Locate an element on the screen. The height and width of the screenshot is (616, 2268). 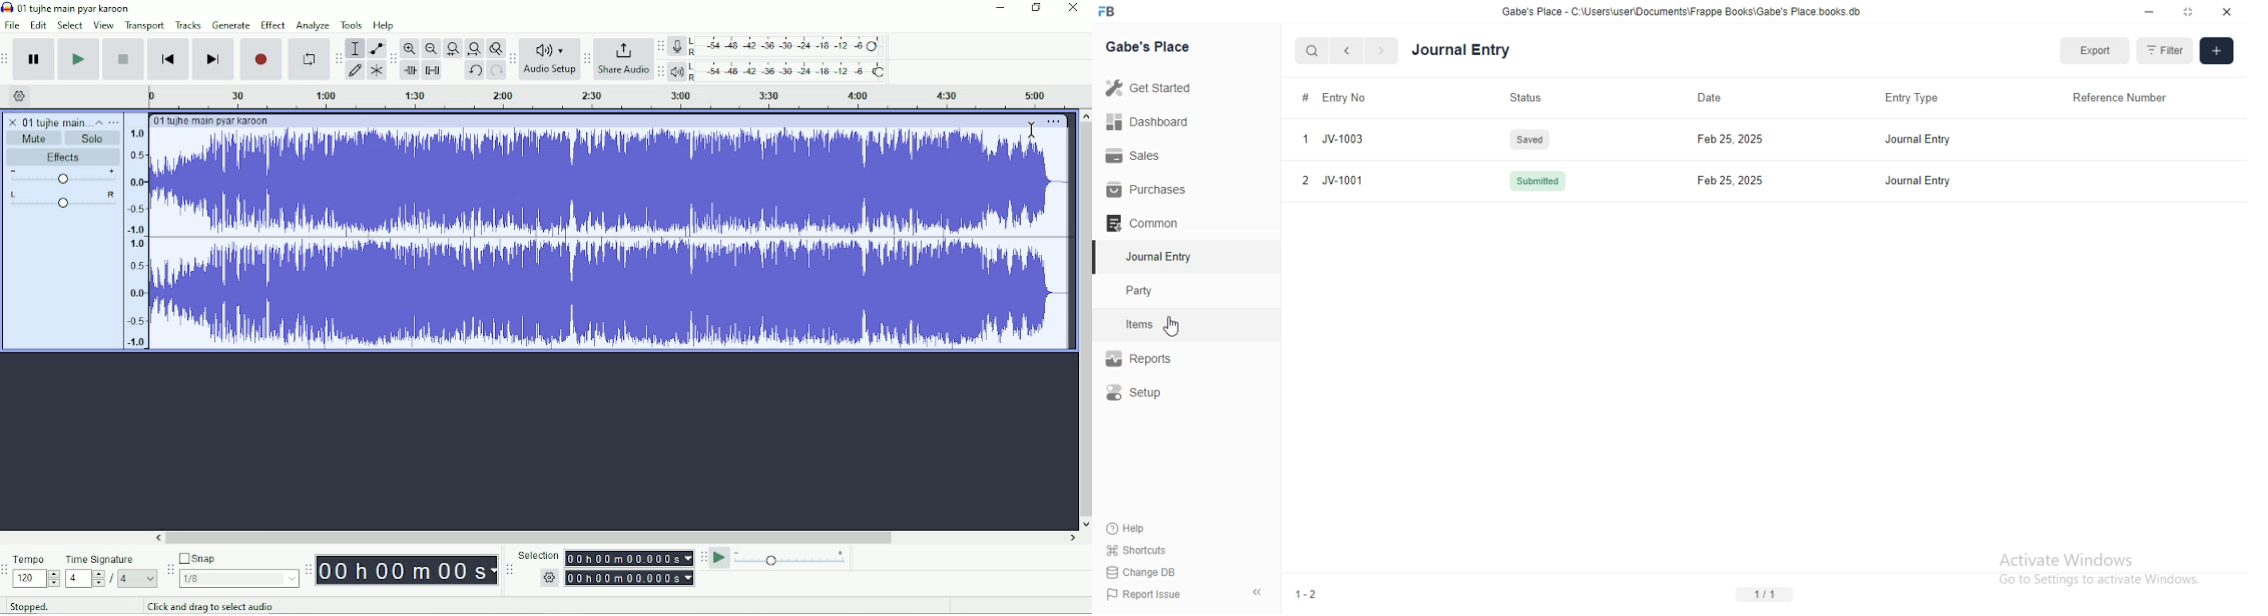
submitted is located at coordinates (1540, 181).